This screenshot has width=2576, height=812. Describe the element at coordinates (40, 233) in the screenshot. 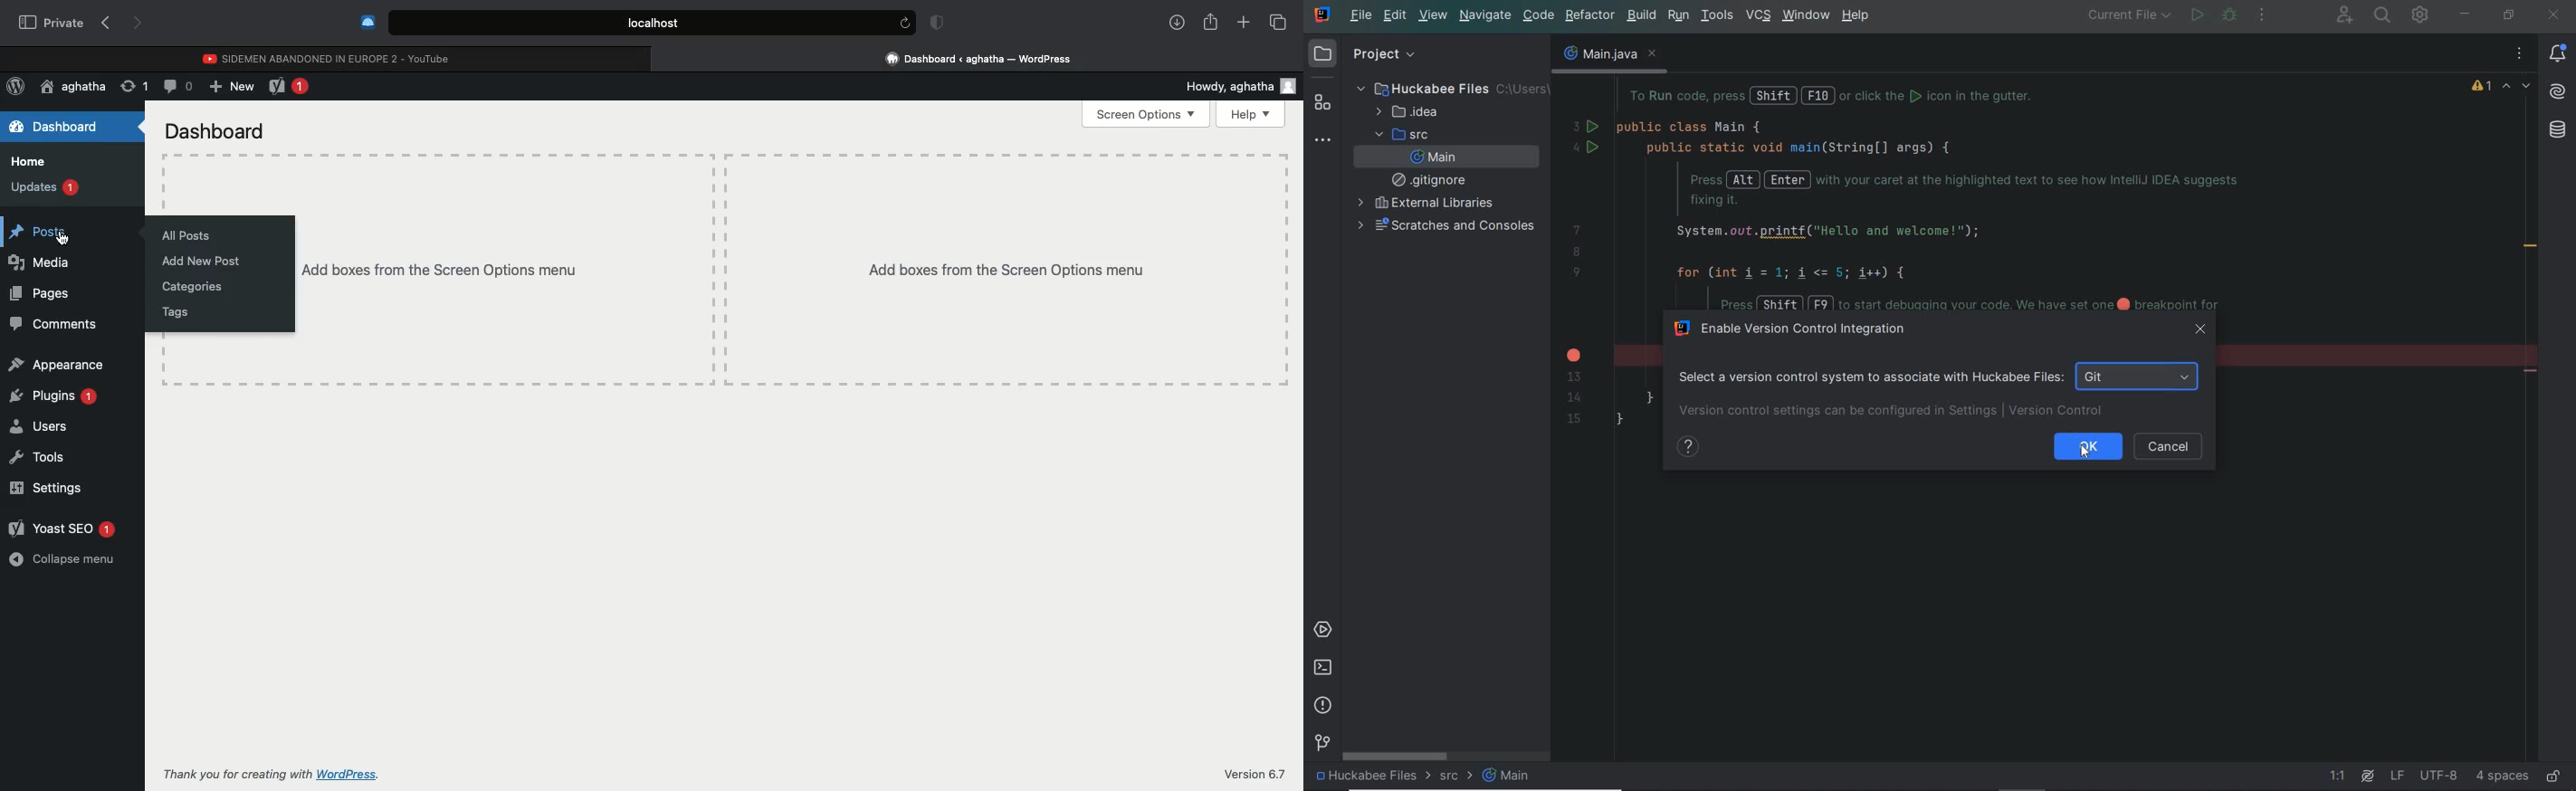

I see `Posts` at that location.